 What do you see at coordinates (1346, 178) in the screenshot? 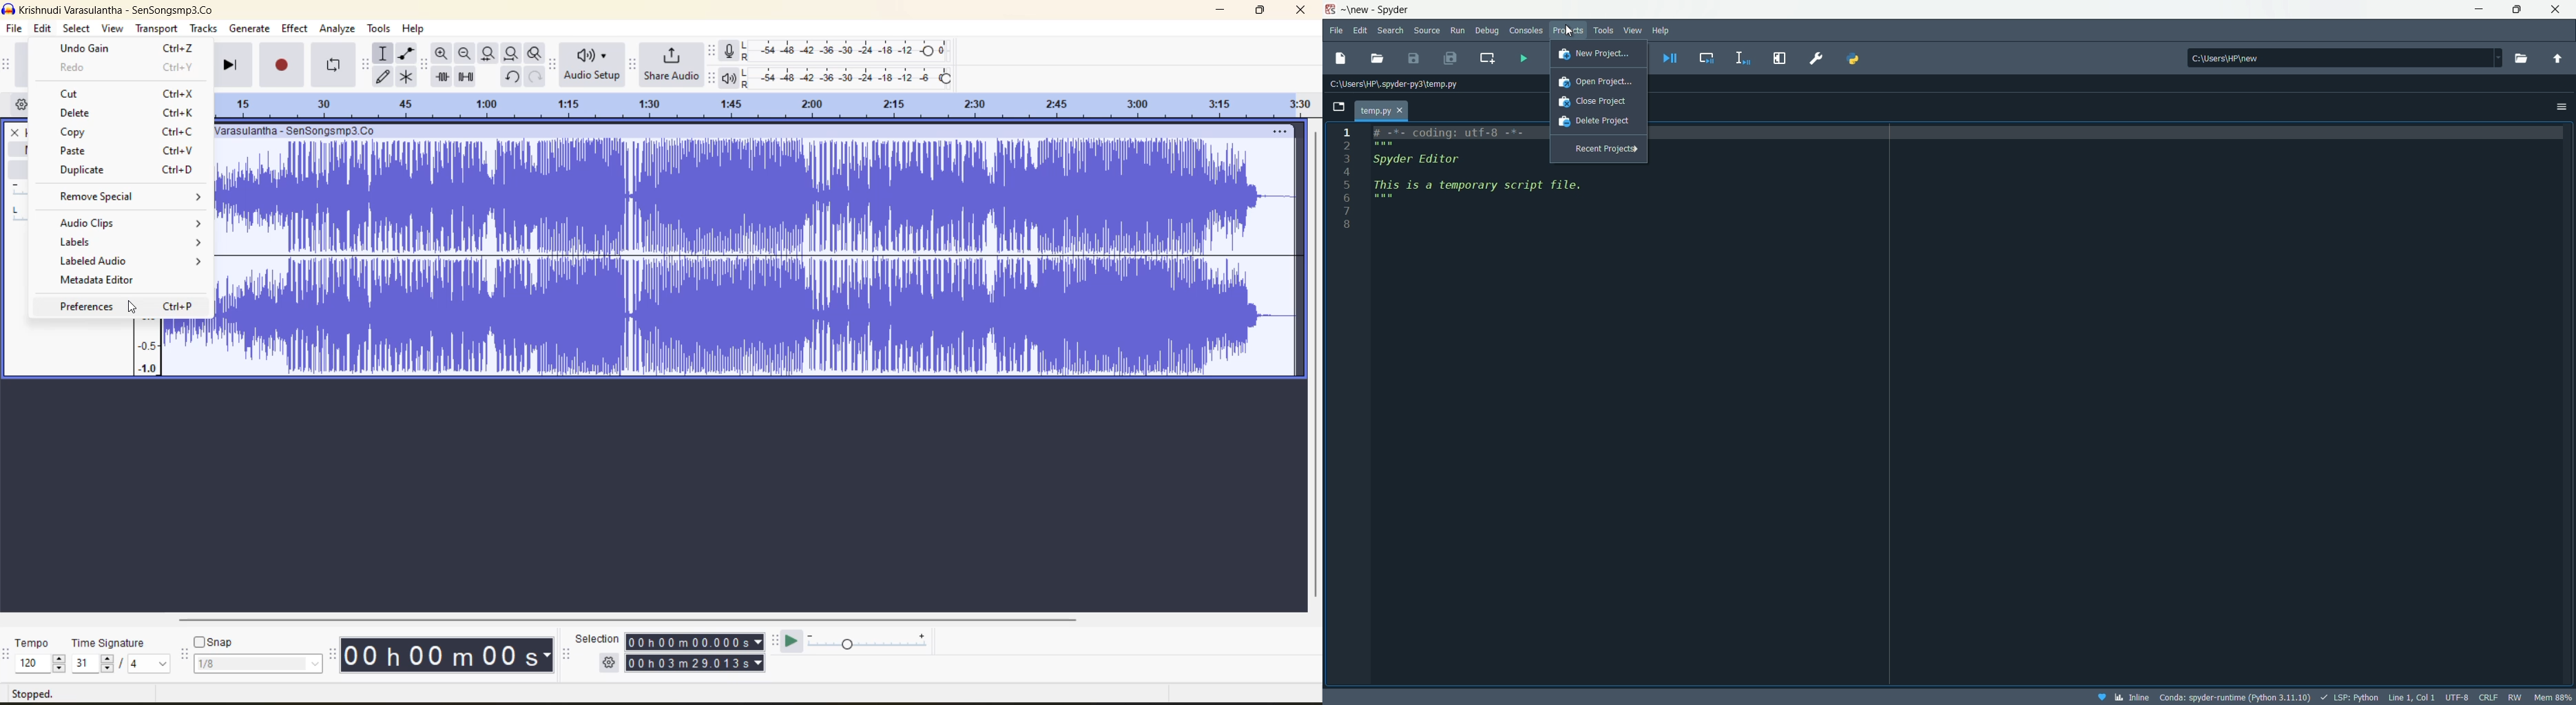
I see `Line numbers` at bounding box center [1346, 178].